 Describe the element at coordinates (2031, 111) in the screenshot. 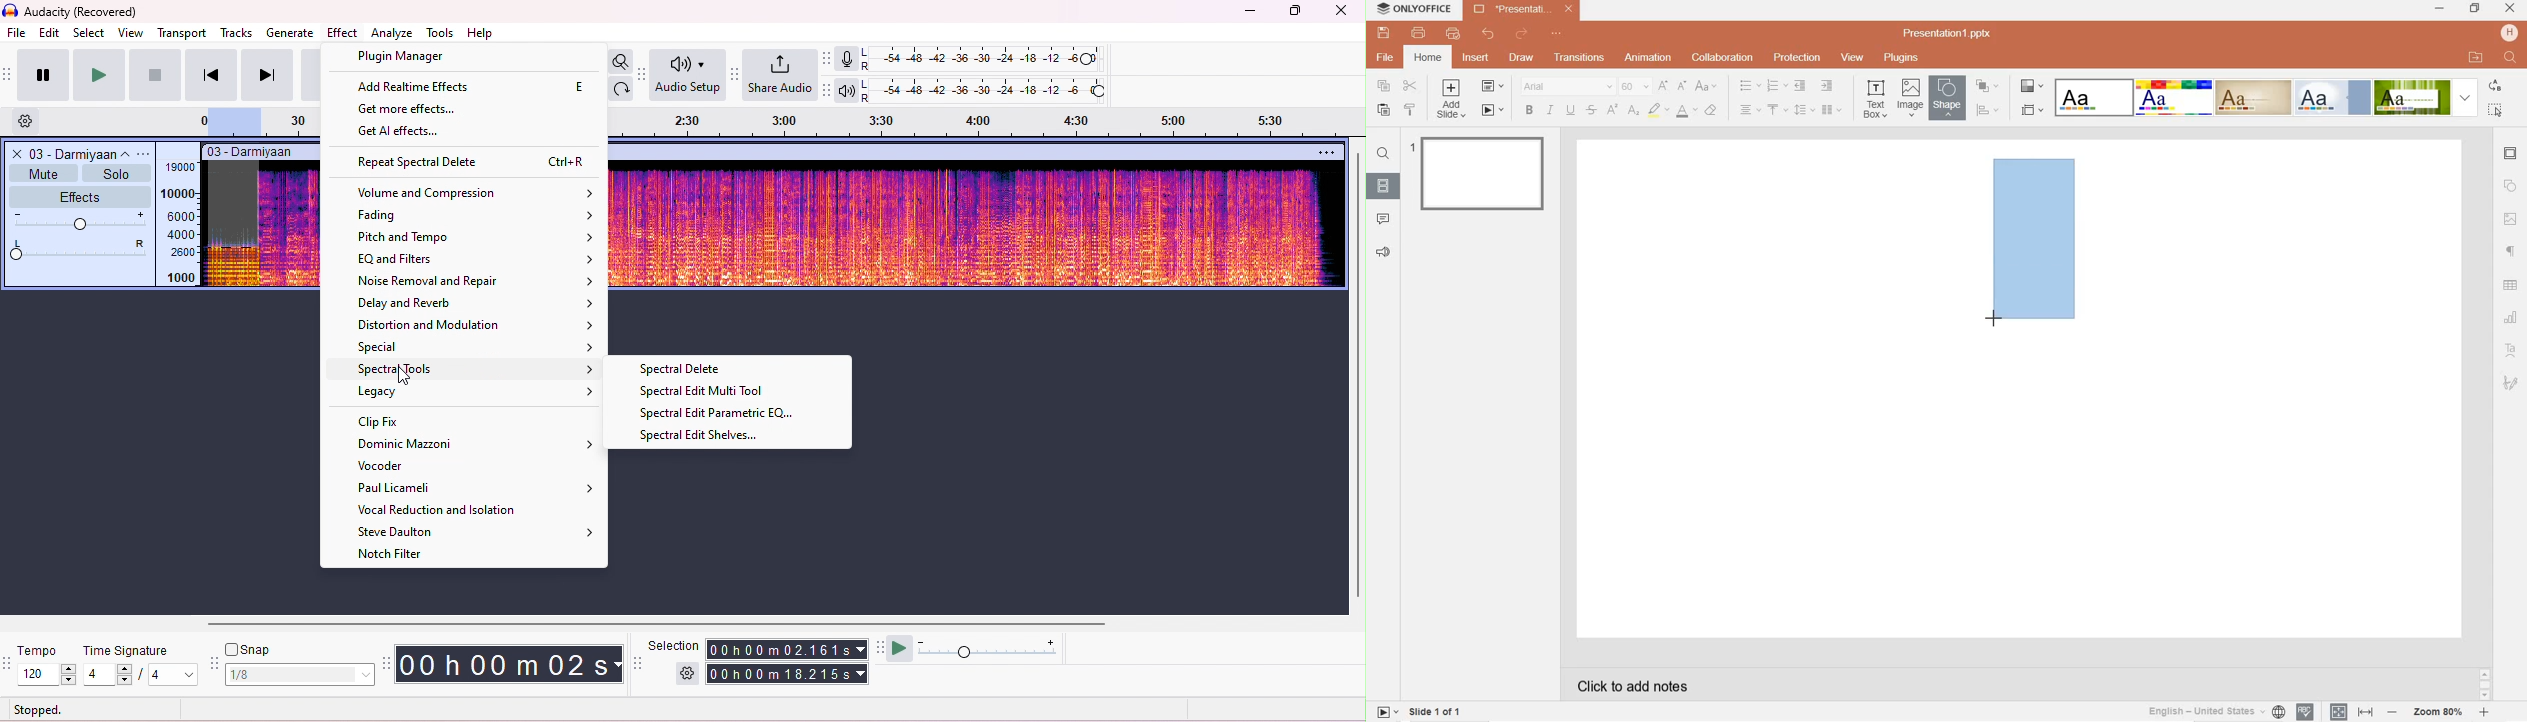

I see `select slide size` at that location.